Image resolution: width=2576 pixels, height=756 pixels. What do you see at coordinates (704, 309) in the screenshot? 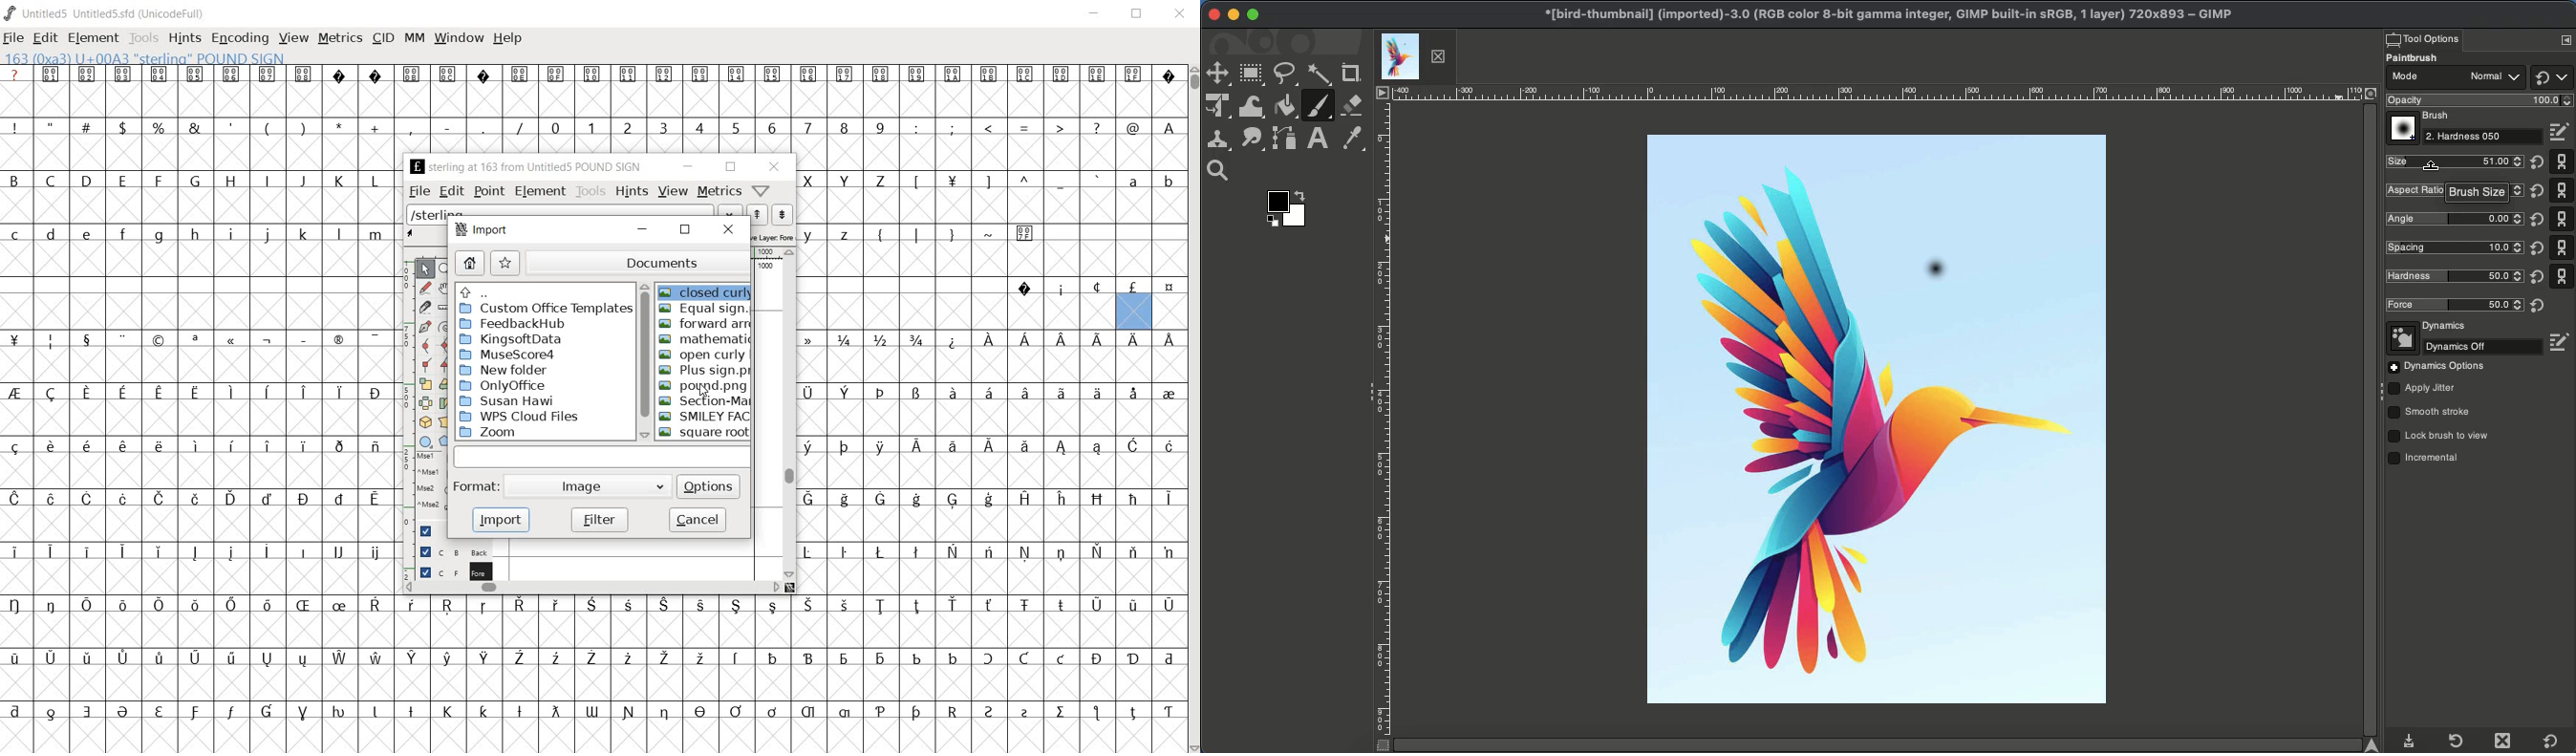
I see `Equal sign.` at bounding box center [704, 309].